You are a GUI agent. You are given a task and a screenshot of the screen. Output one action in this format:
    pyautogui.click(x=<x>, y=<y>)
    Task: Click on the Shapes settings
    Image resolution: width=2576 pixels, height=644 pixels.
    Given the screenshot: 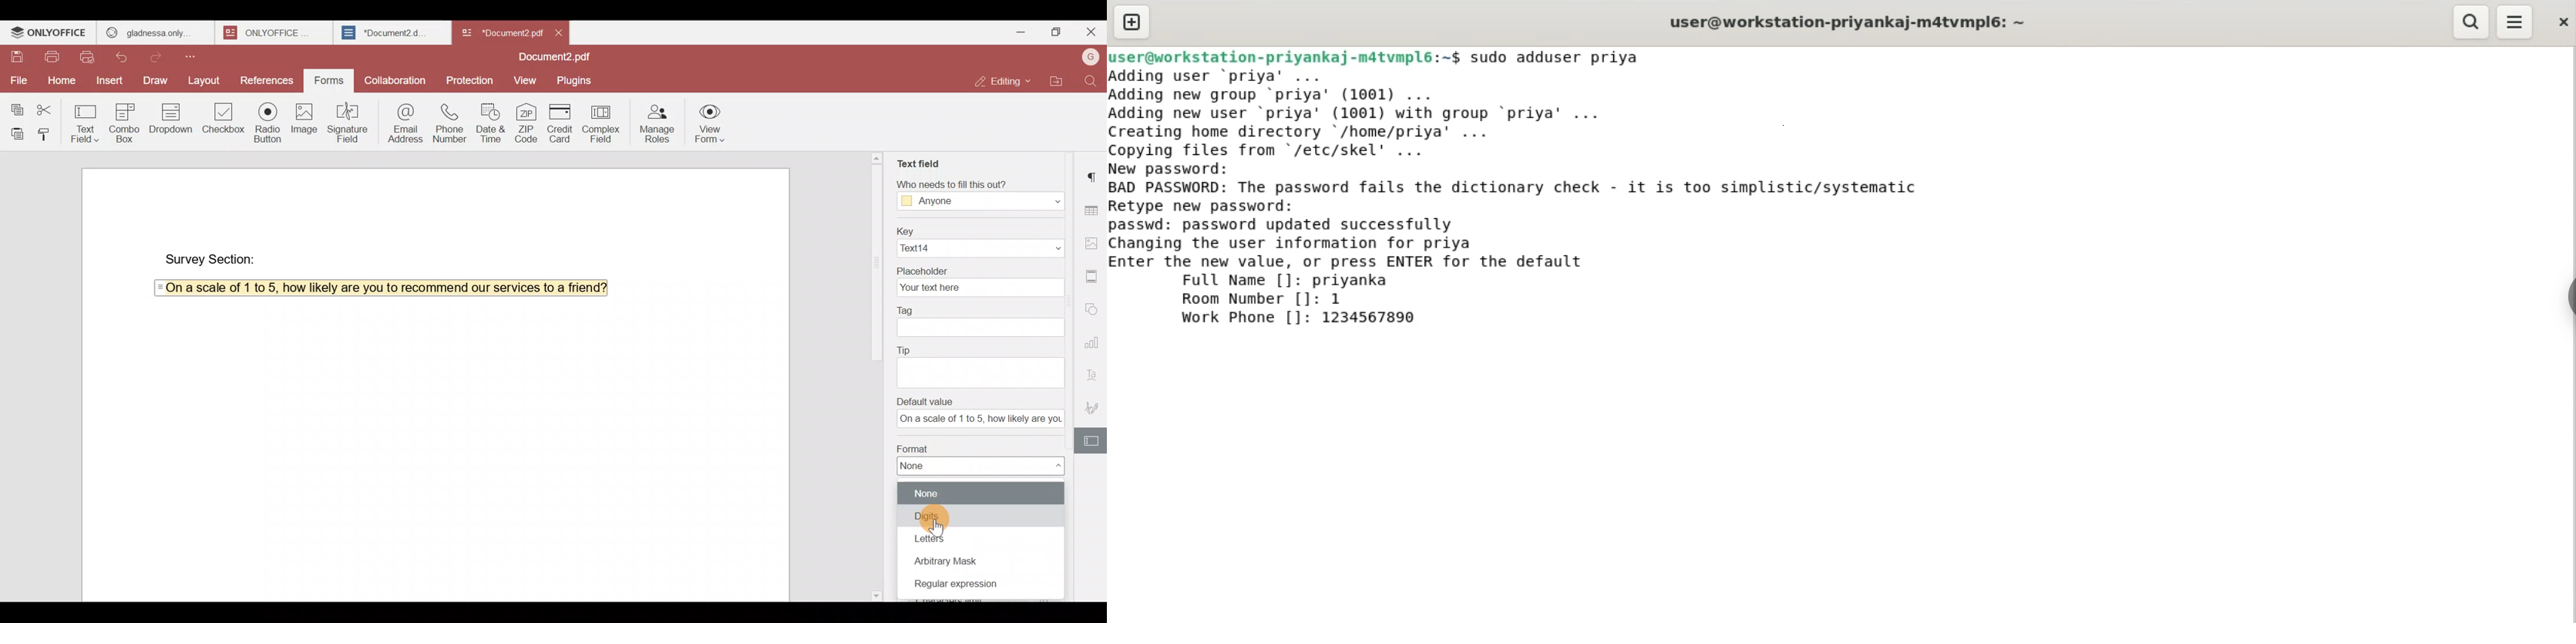 What is the action you would take?
    pyautogui.click(x=1094, y=309)
    